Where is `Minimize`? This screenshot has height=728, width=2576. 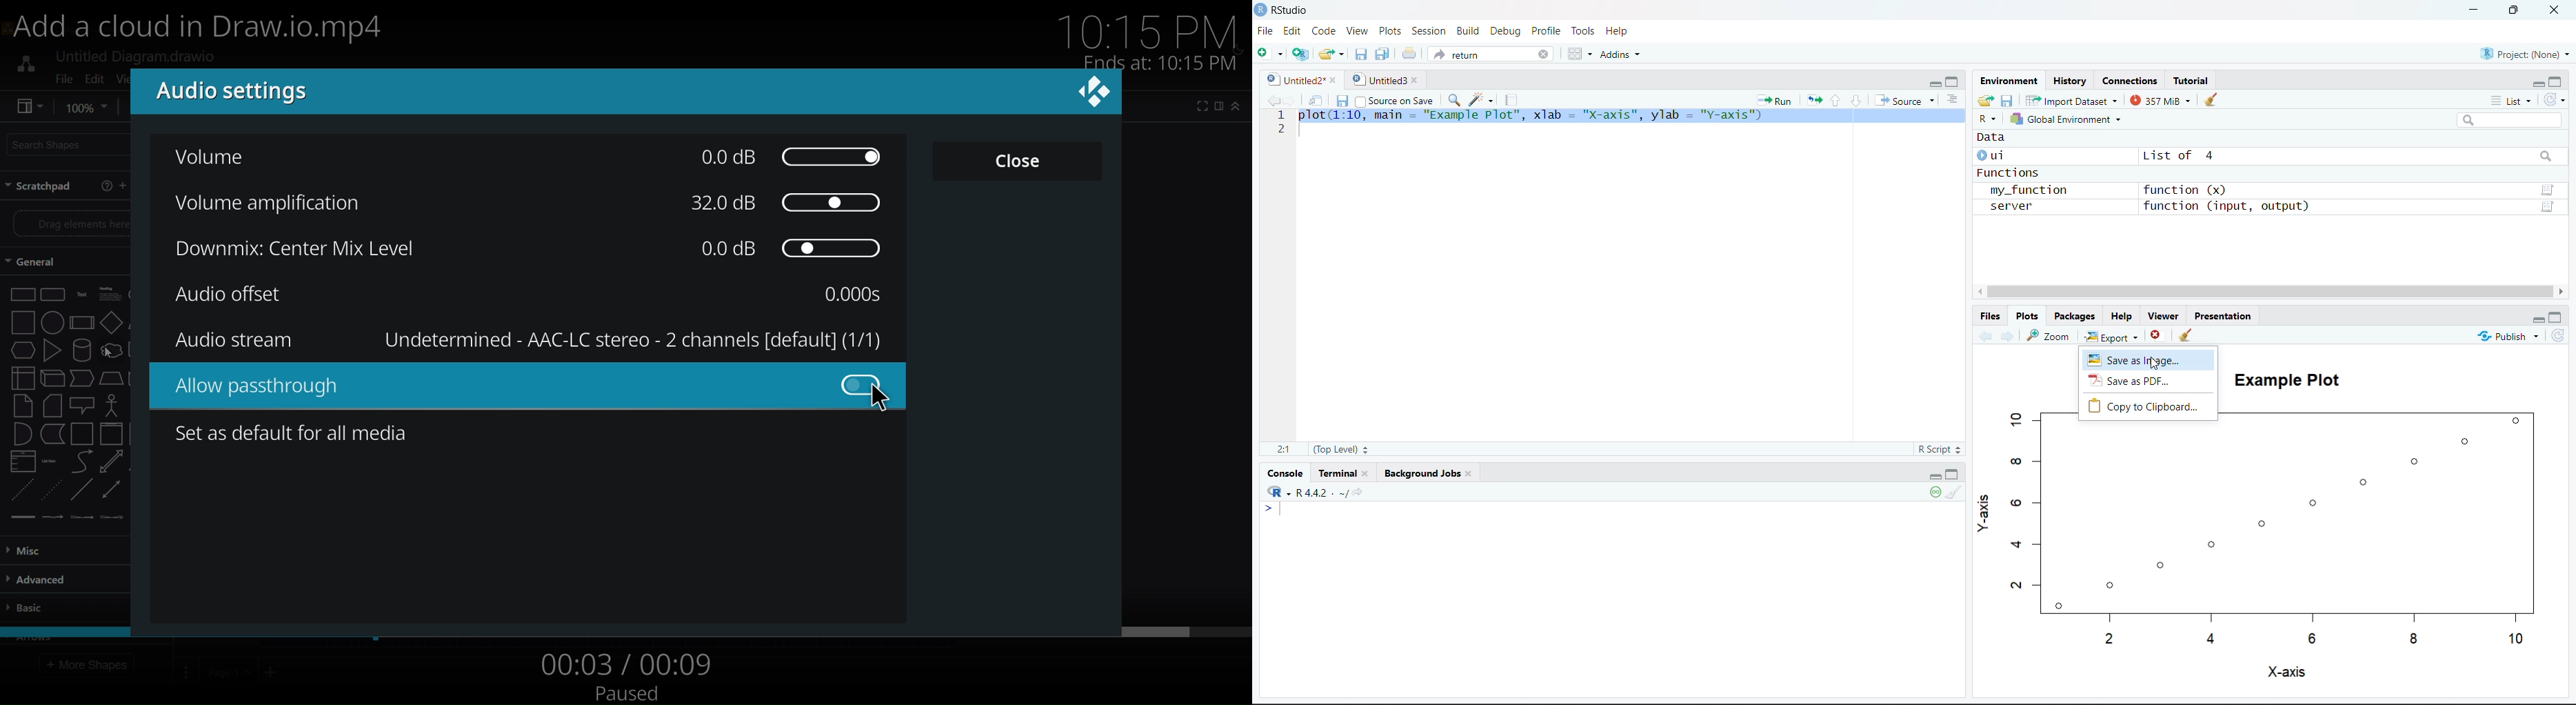
Minimize is located at coordinates (1933, 475).